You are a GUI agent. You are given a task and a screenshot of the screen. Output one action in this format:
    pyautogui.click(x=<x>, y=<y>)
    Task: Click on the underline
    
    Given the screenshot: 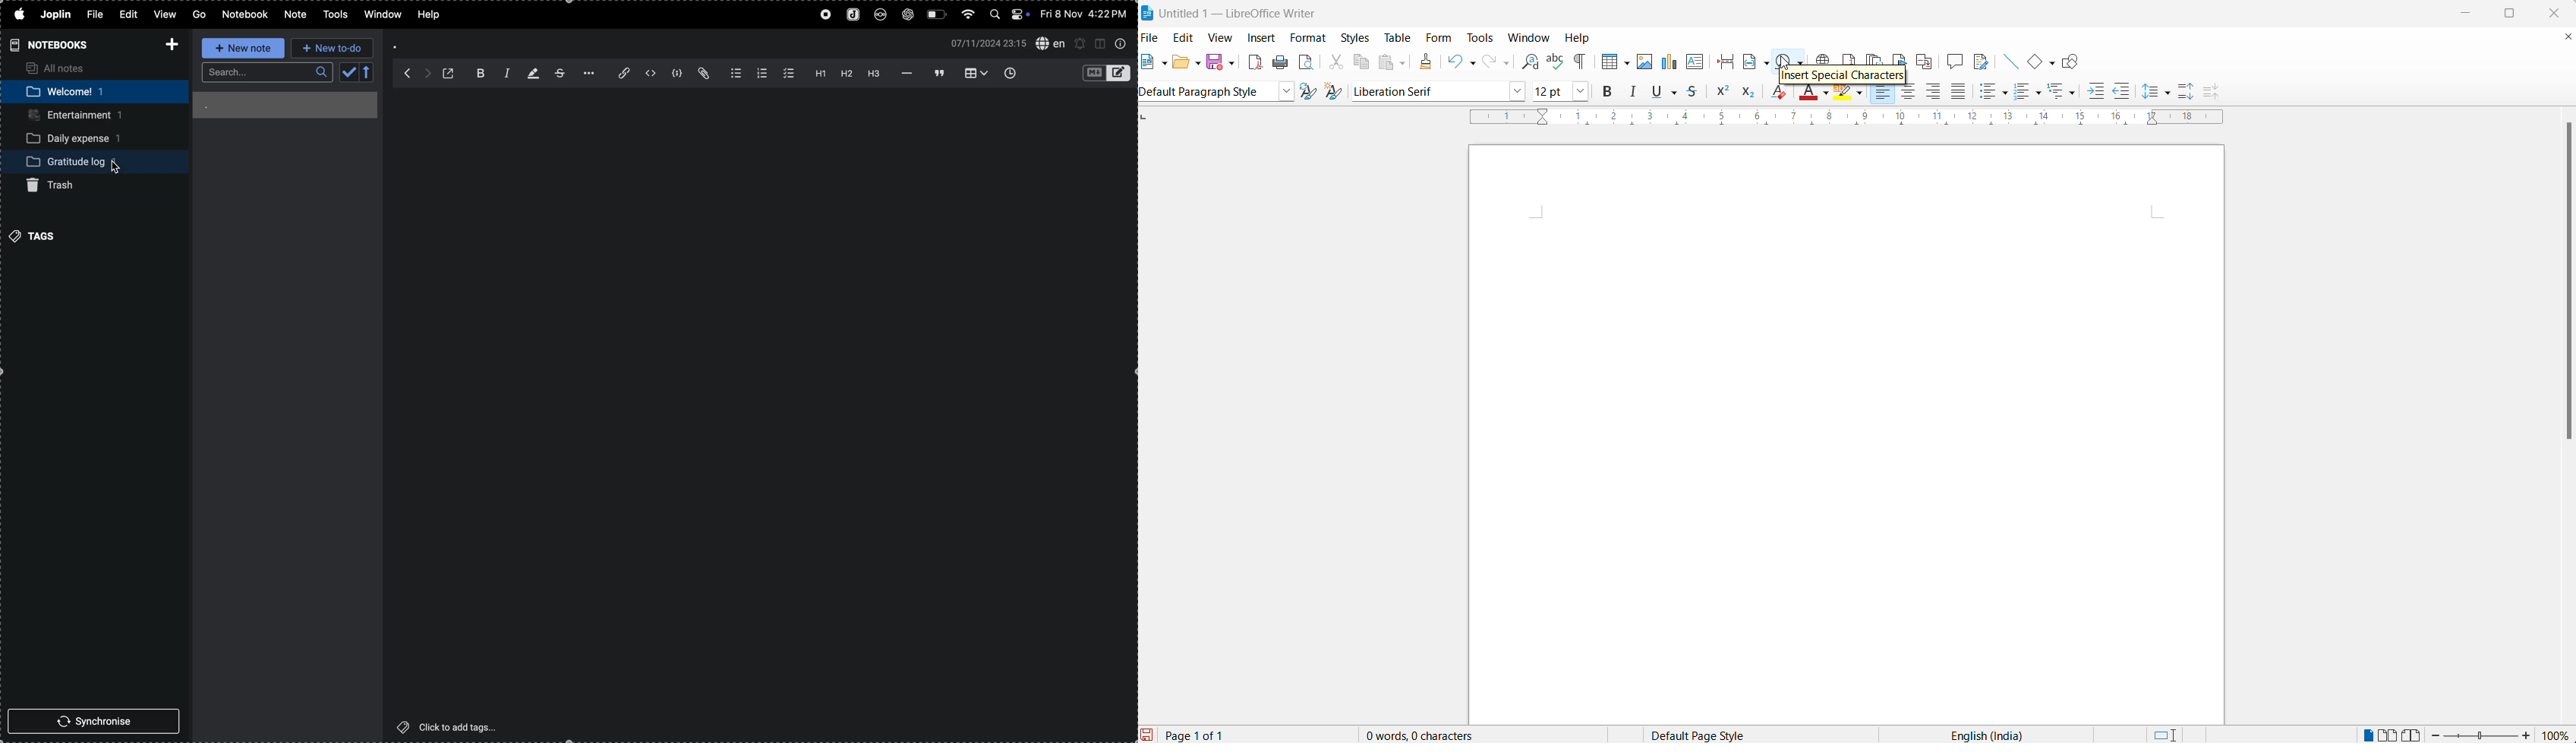 What is the action you would take?
    pyautogui.click(x=1656, y=91)
    